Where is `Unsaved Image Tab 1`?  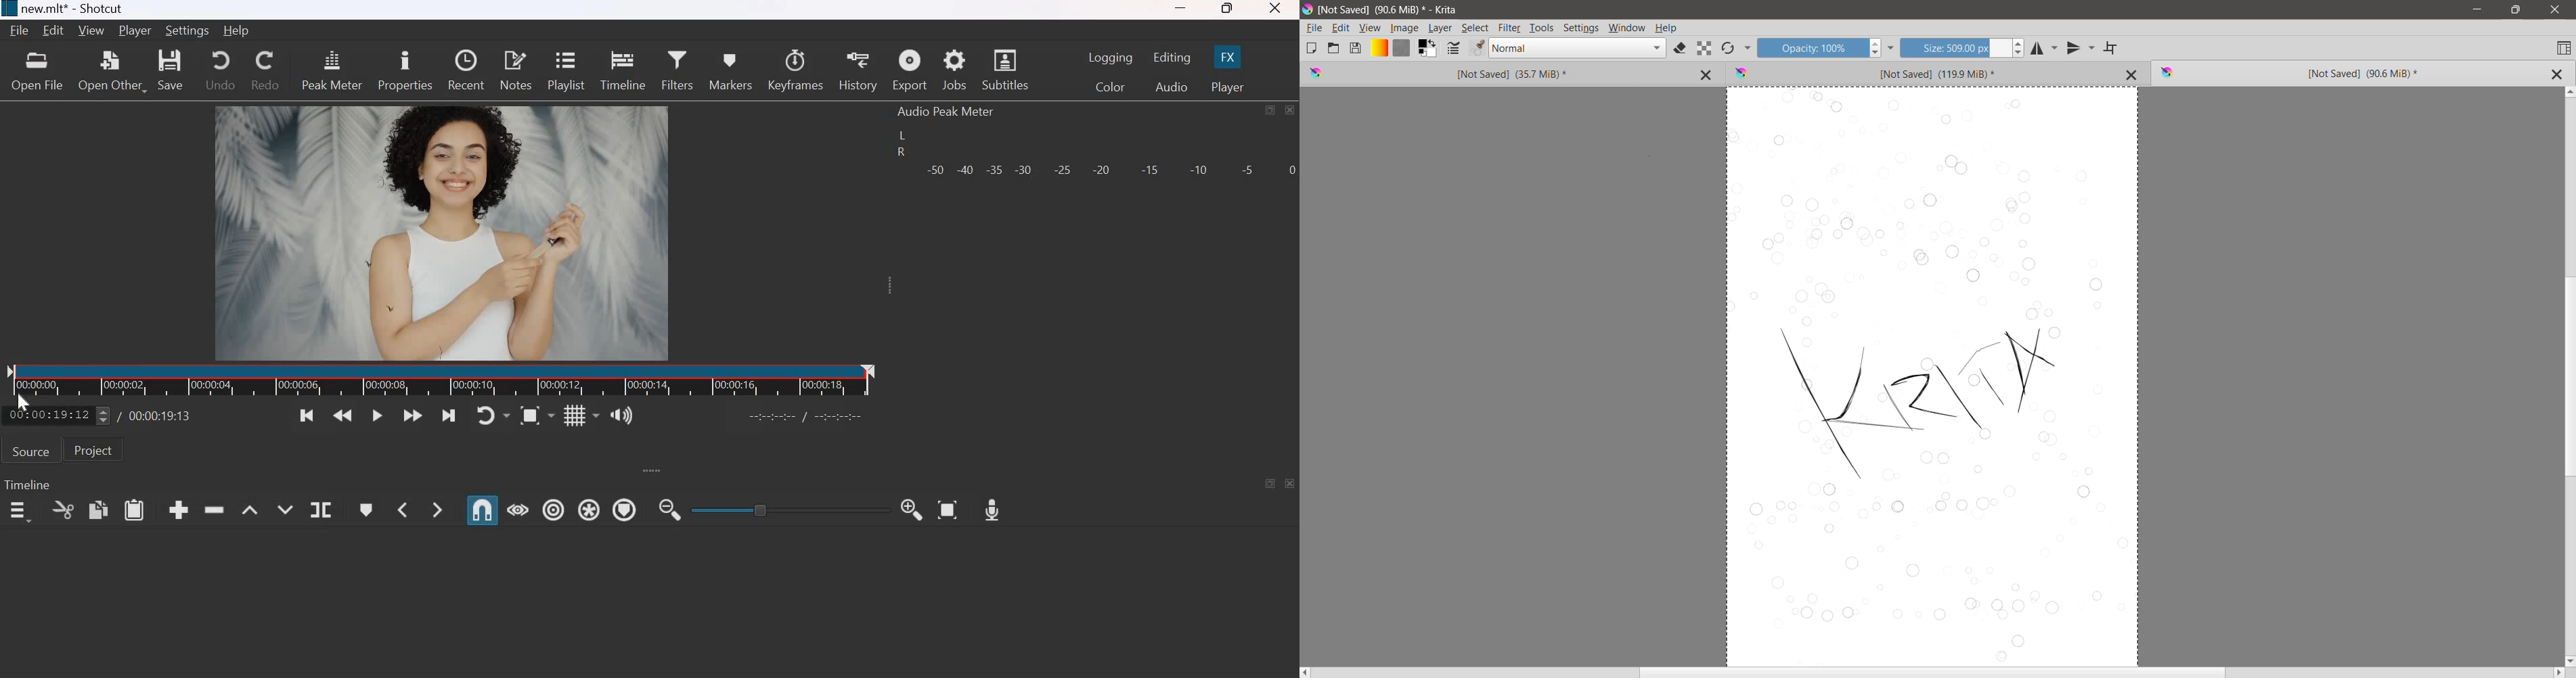 Unsaved Image Tab 1 is located at coordinates (1469, 73).